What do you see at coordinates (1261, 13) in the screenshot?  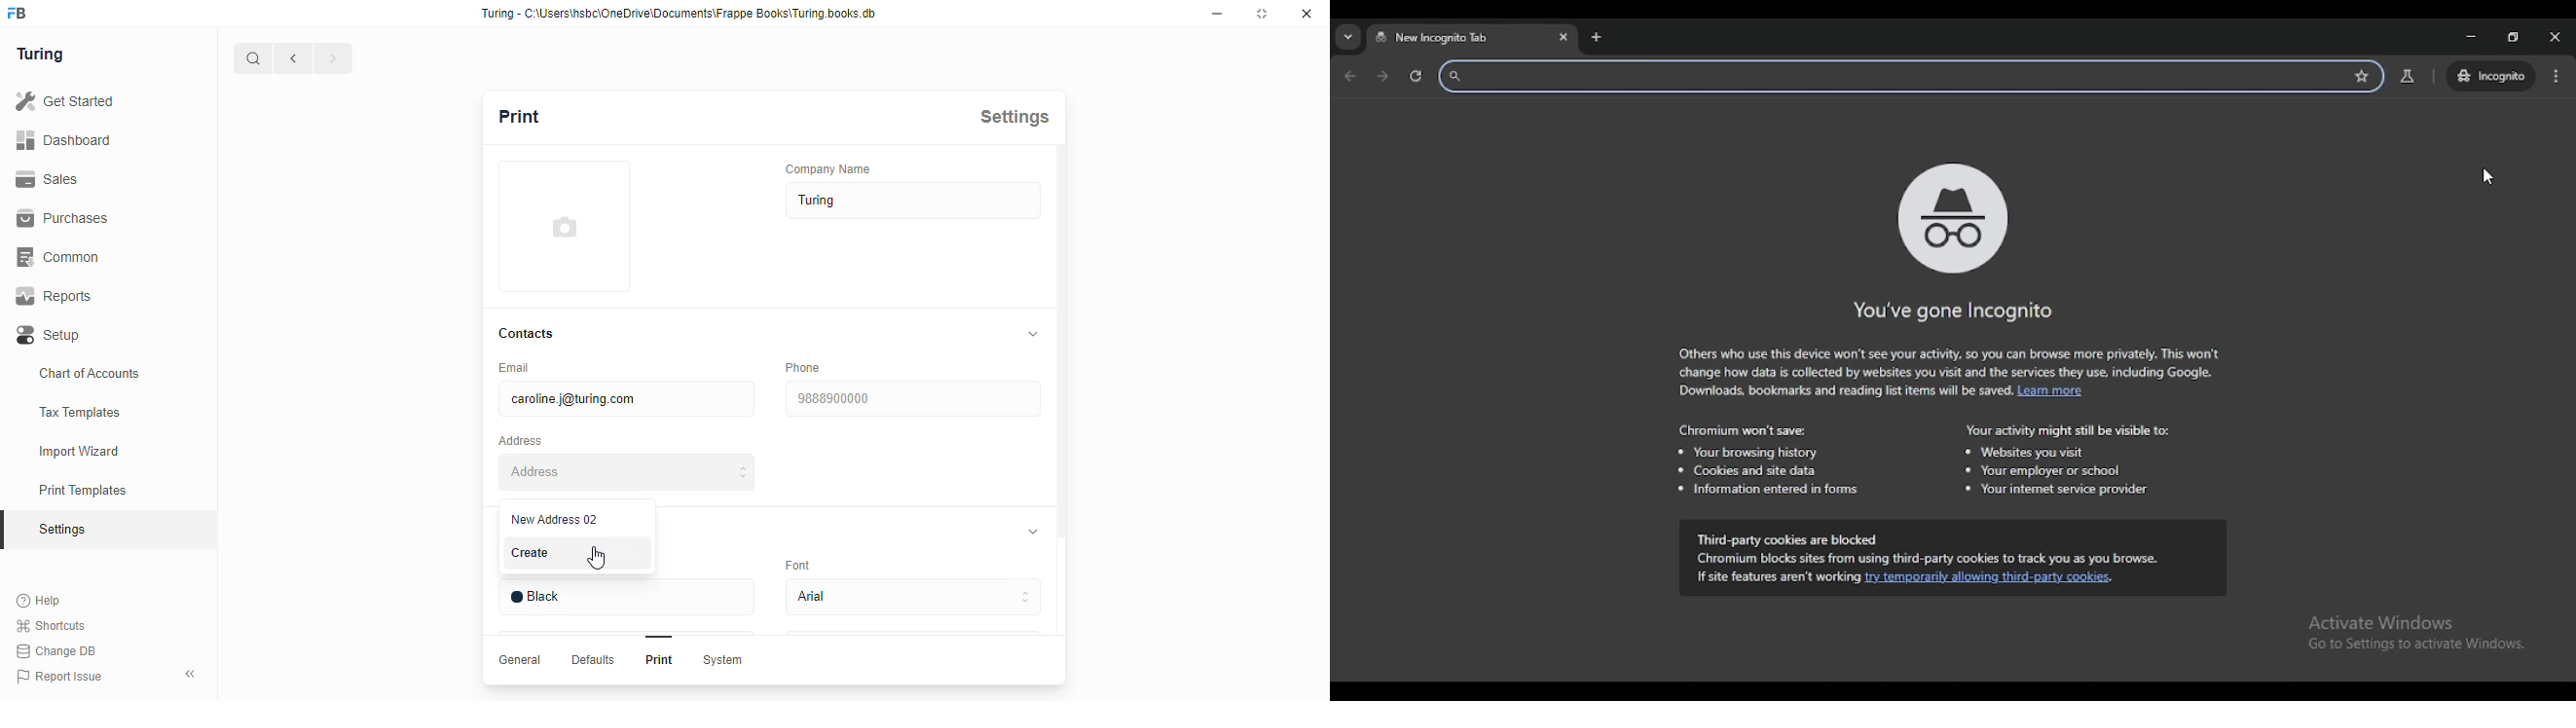 I see `toggle maximize` at bounding box center [1261, 13].